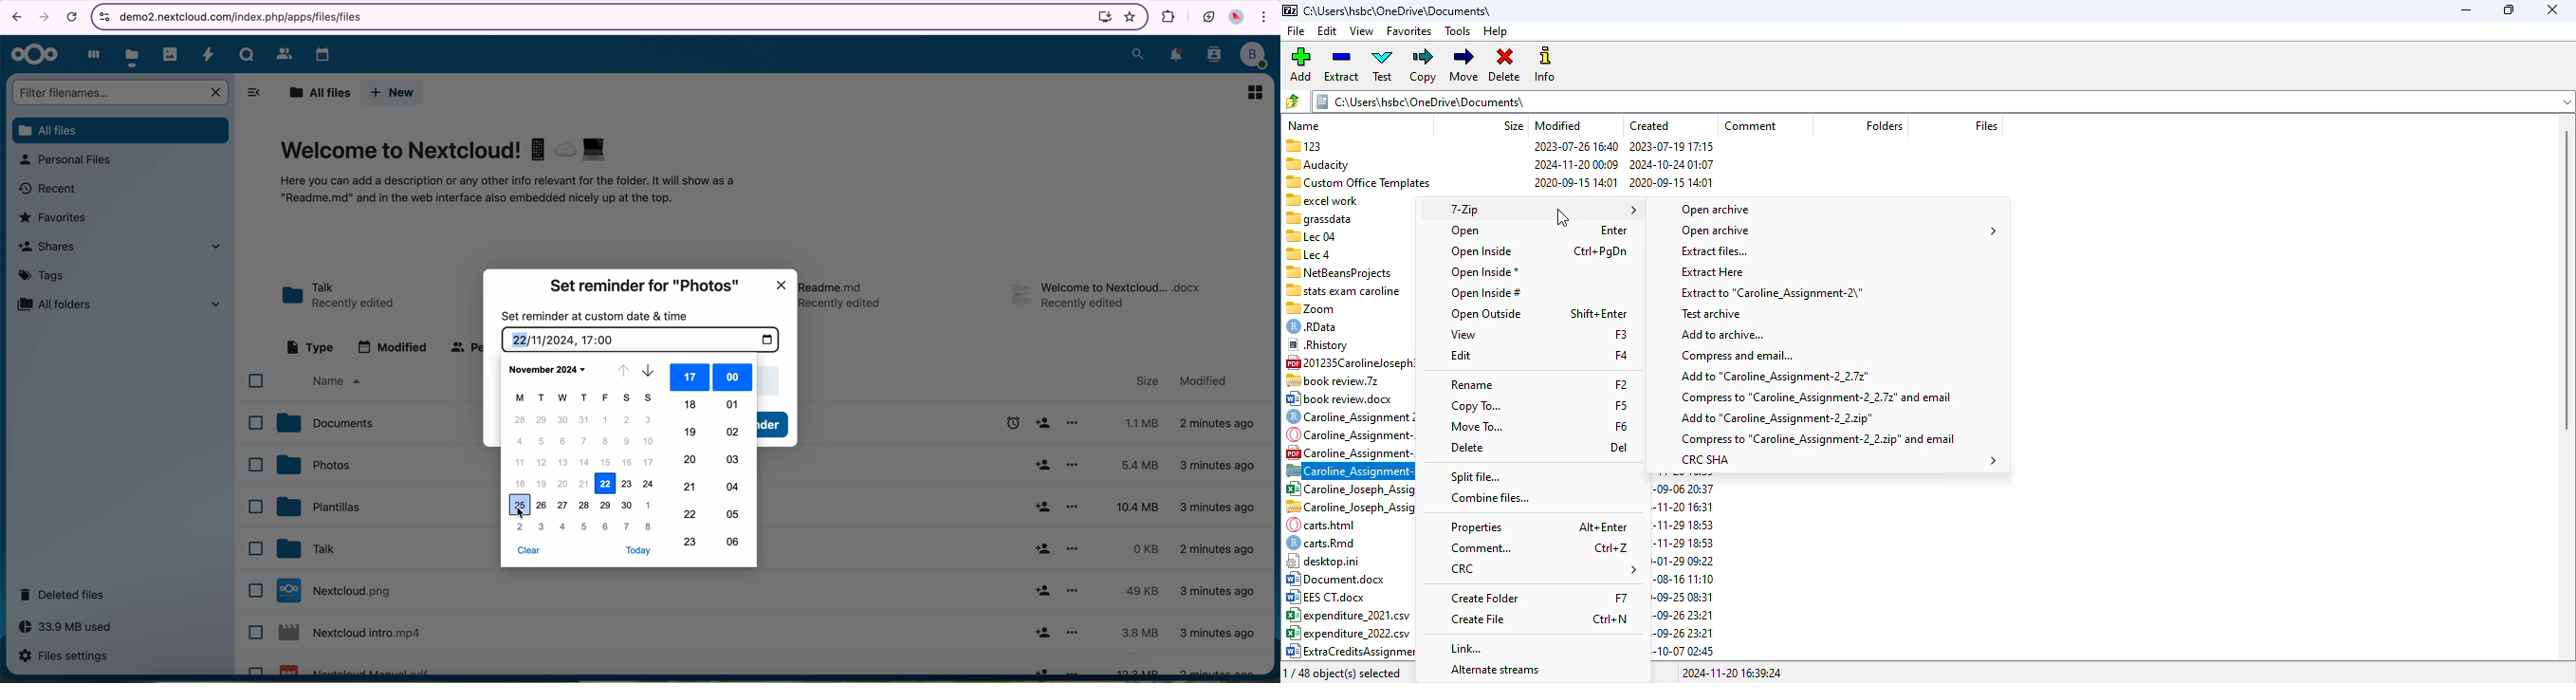  Describe the element at coordinates (563, 527) in the screenshot. I see `4` at that location.